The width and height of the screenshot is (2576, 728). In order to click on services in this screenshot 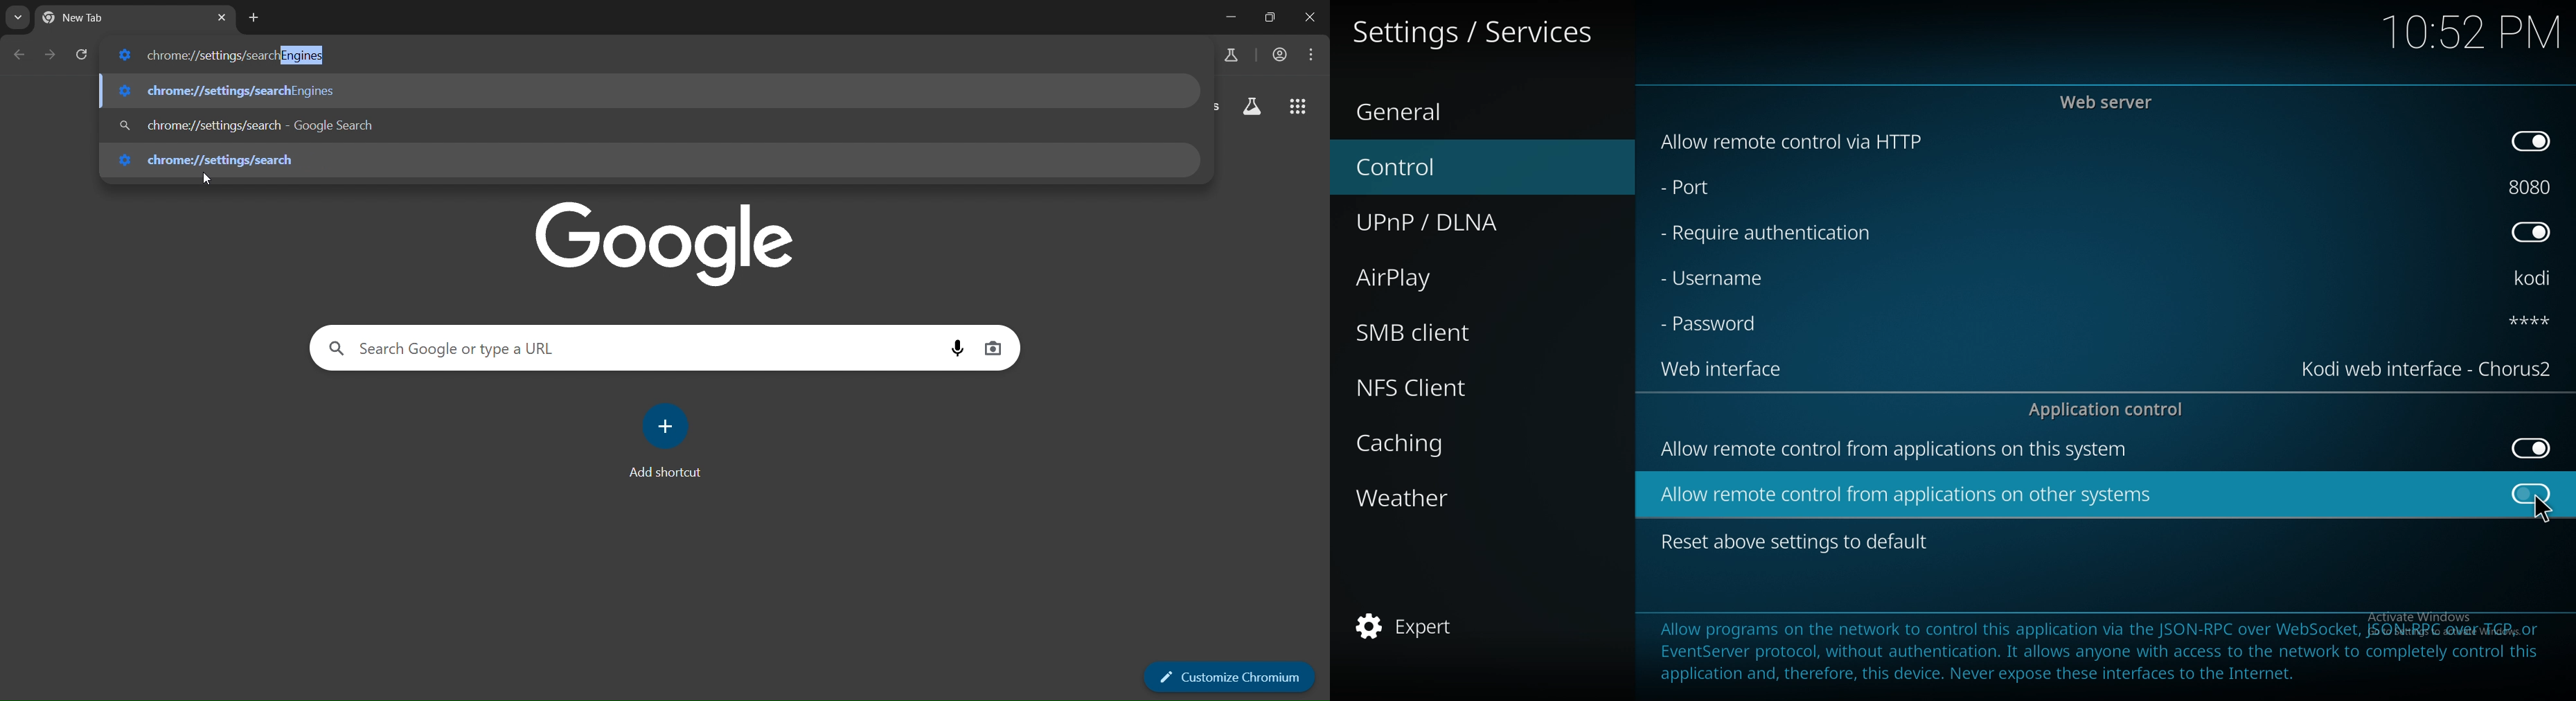, I will do `click(1474, 29)`.